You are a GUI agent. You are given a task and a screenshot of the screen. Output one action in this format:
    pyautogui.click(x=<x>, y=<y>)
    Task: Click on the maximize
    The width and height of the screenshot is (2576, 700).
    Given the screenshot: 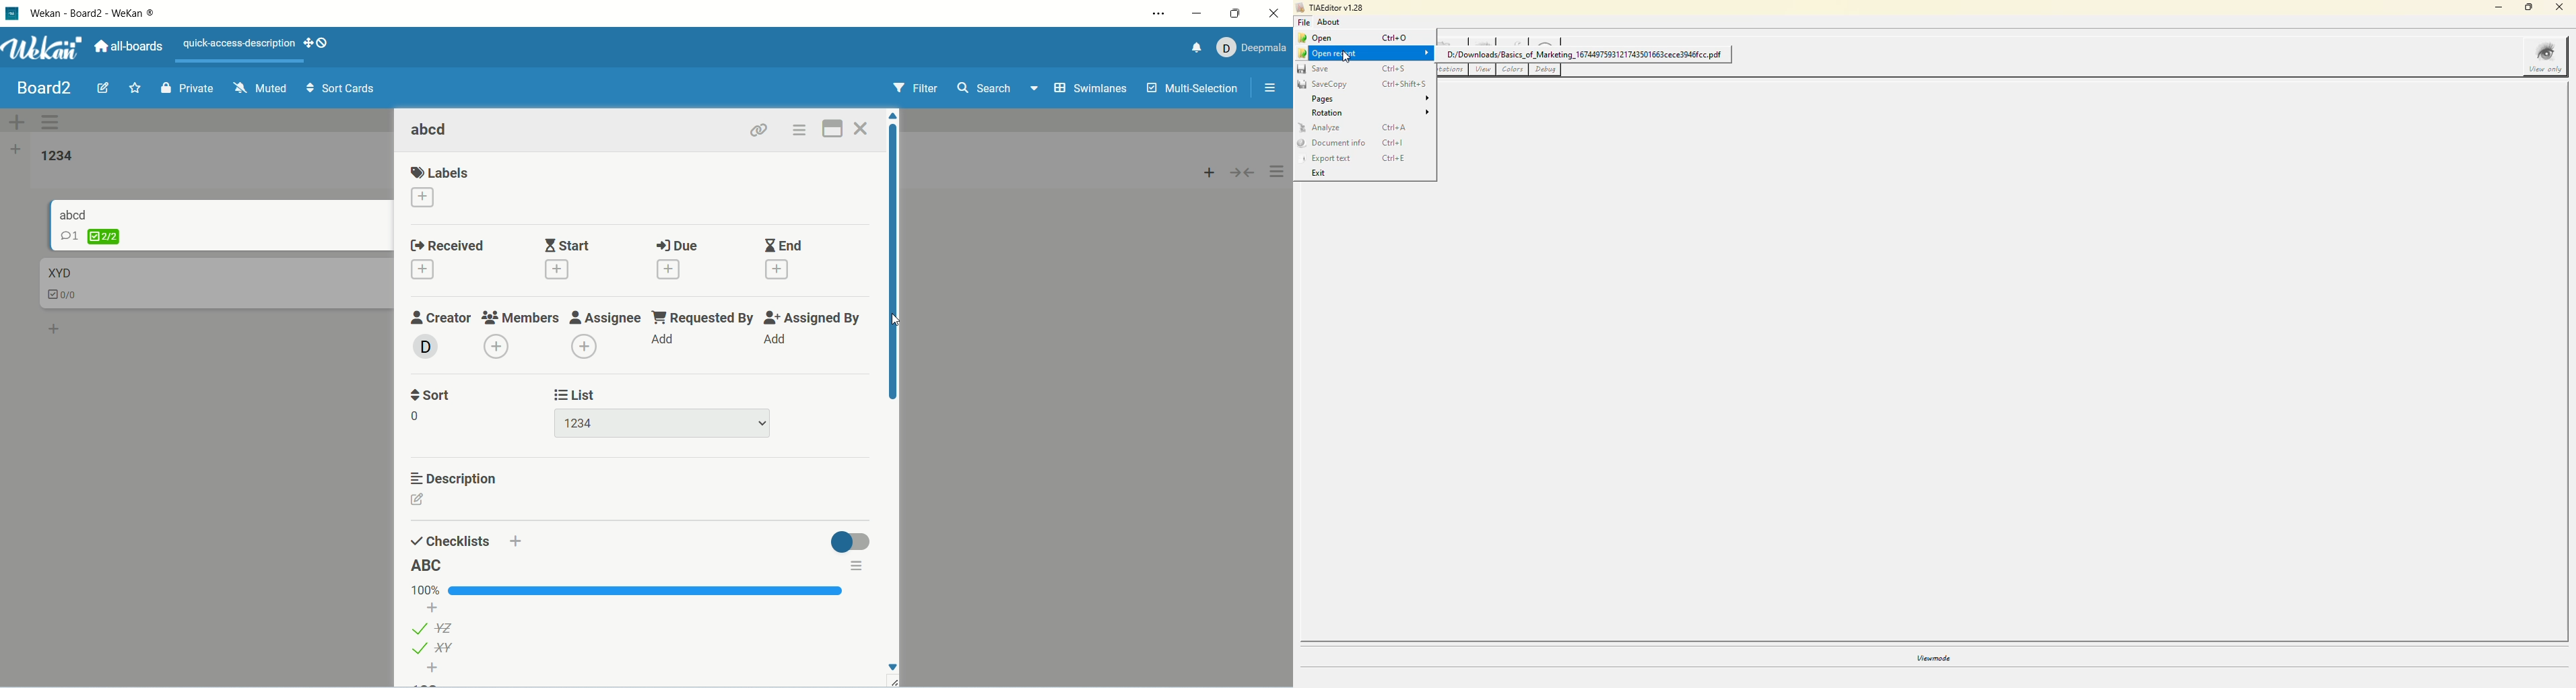 What is the action you would take?
    pyautogui.click(x=1233, y=13)
    